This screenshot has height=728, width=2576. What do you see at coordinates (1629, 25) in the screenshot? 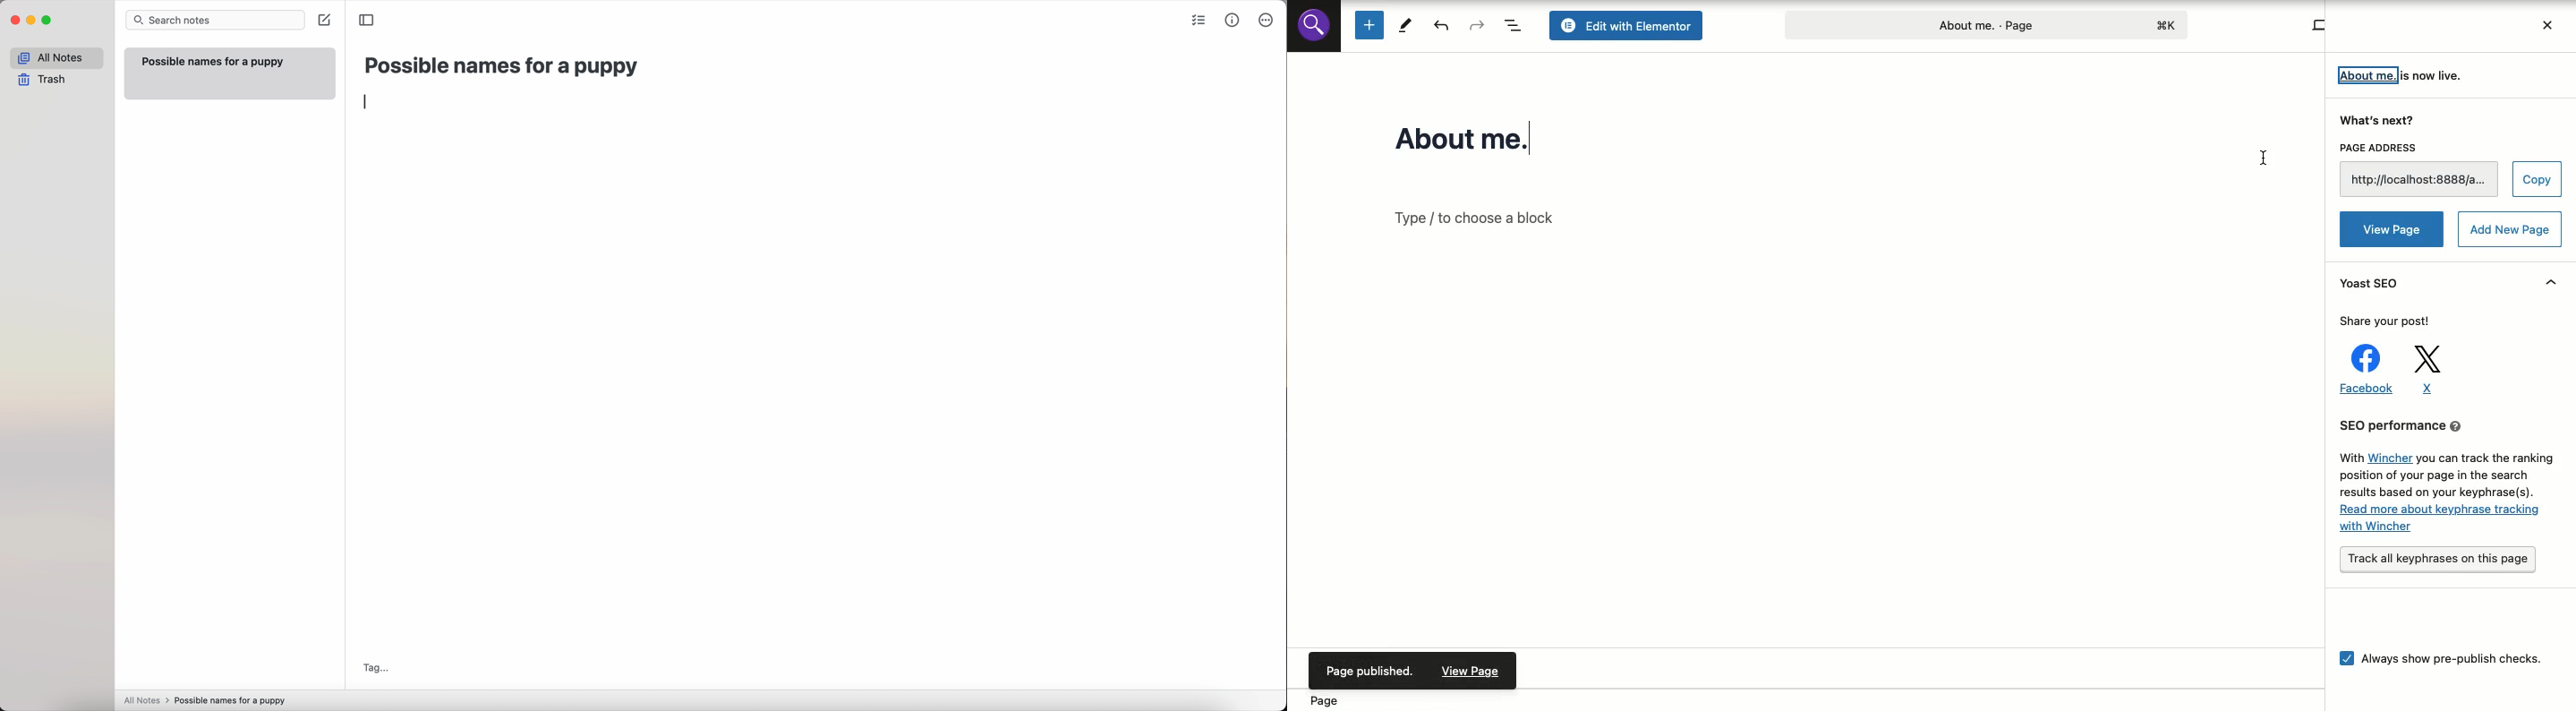
I see `Edit with Elementor` at bounding box center [1629, 25].